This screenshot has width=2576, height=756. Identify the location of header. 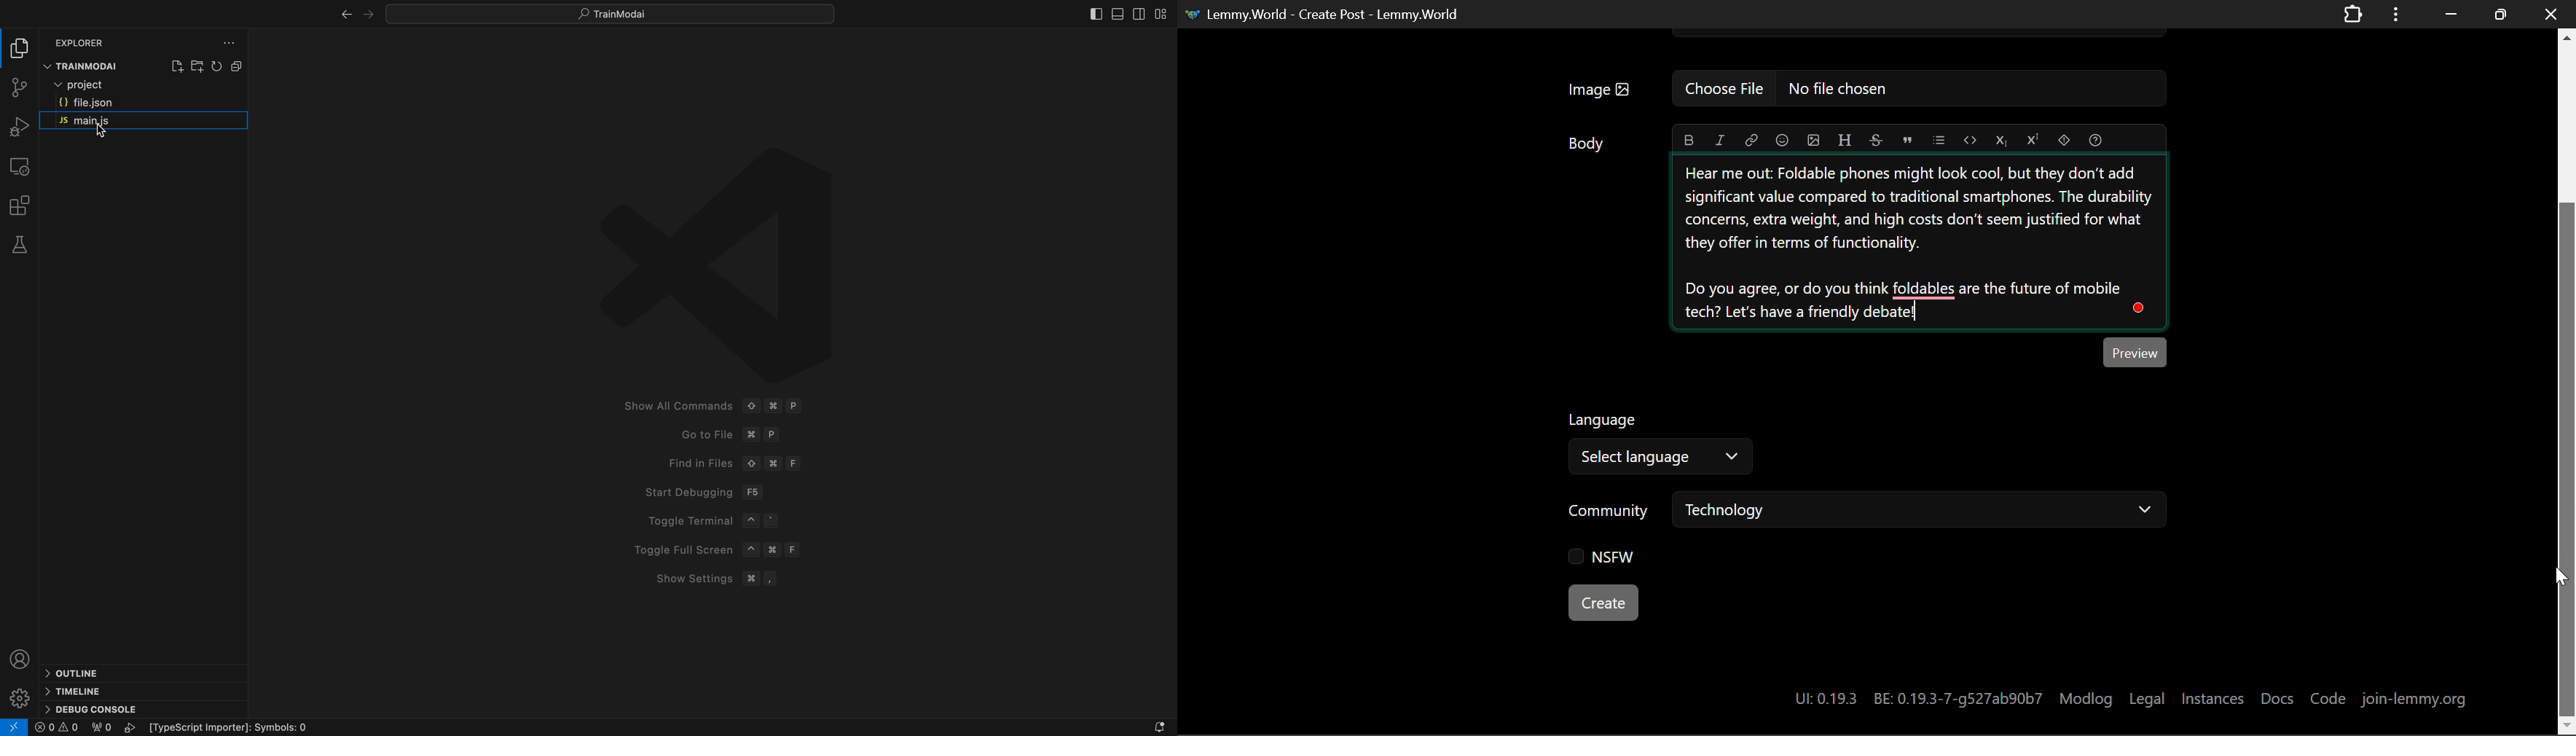
(1846, 140).